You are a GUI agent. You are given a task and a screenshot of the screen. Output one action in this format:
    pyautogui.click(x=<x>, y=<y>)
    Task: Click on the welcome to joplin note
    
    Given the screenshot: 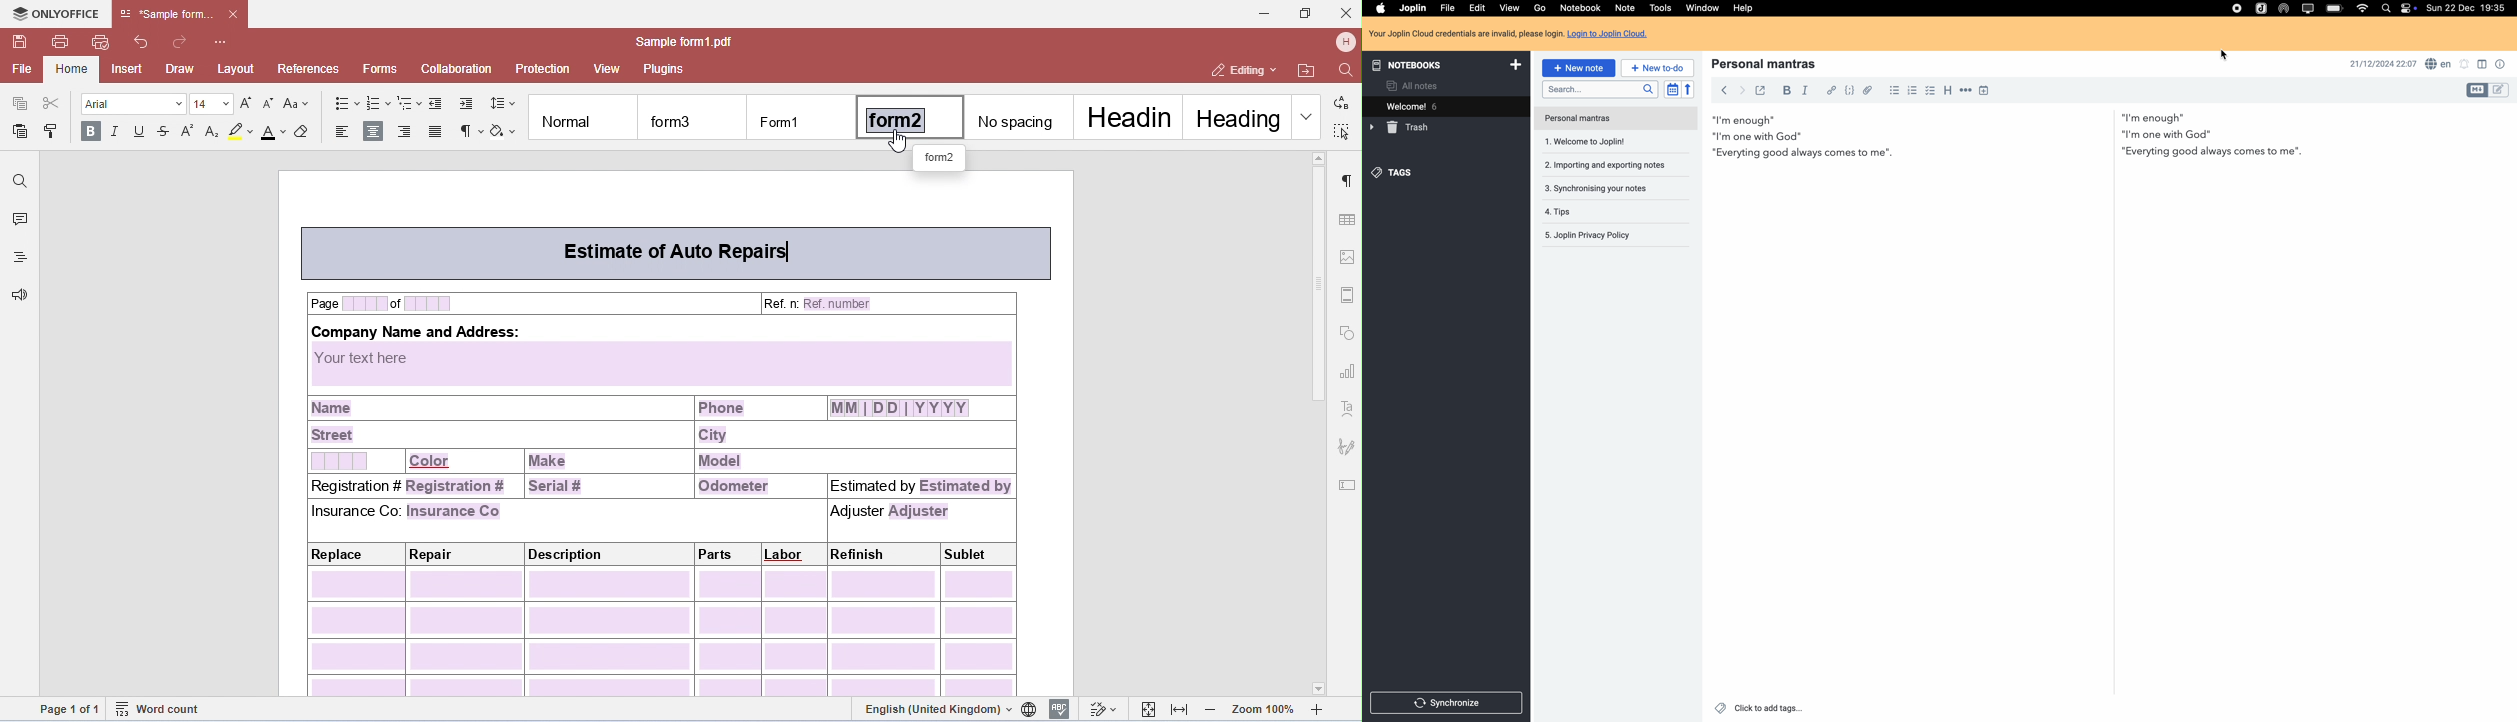 What is the action you would take?
    pyautogui.click(x=1591, y=143)
    